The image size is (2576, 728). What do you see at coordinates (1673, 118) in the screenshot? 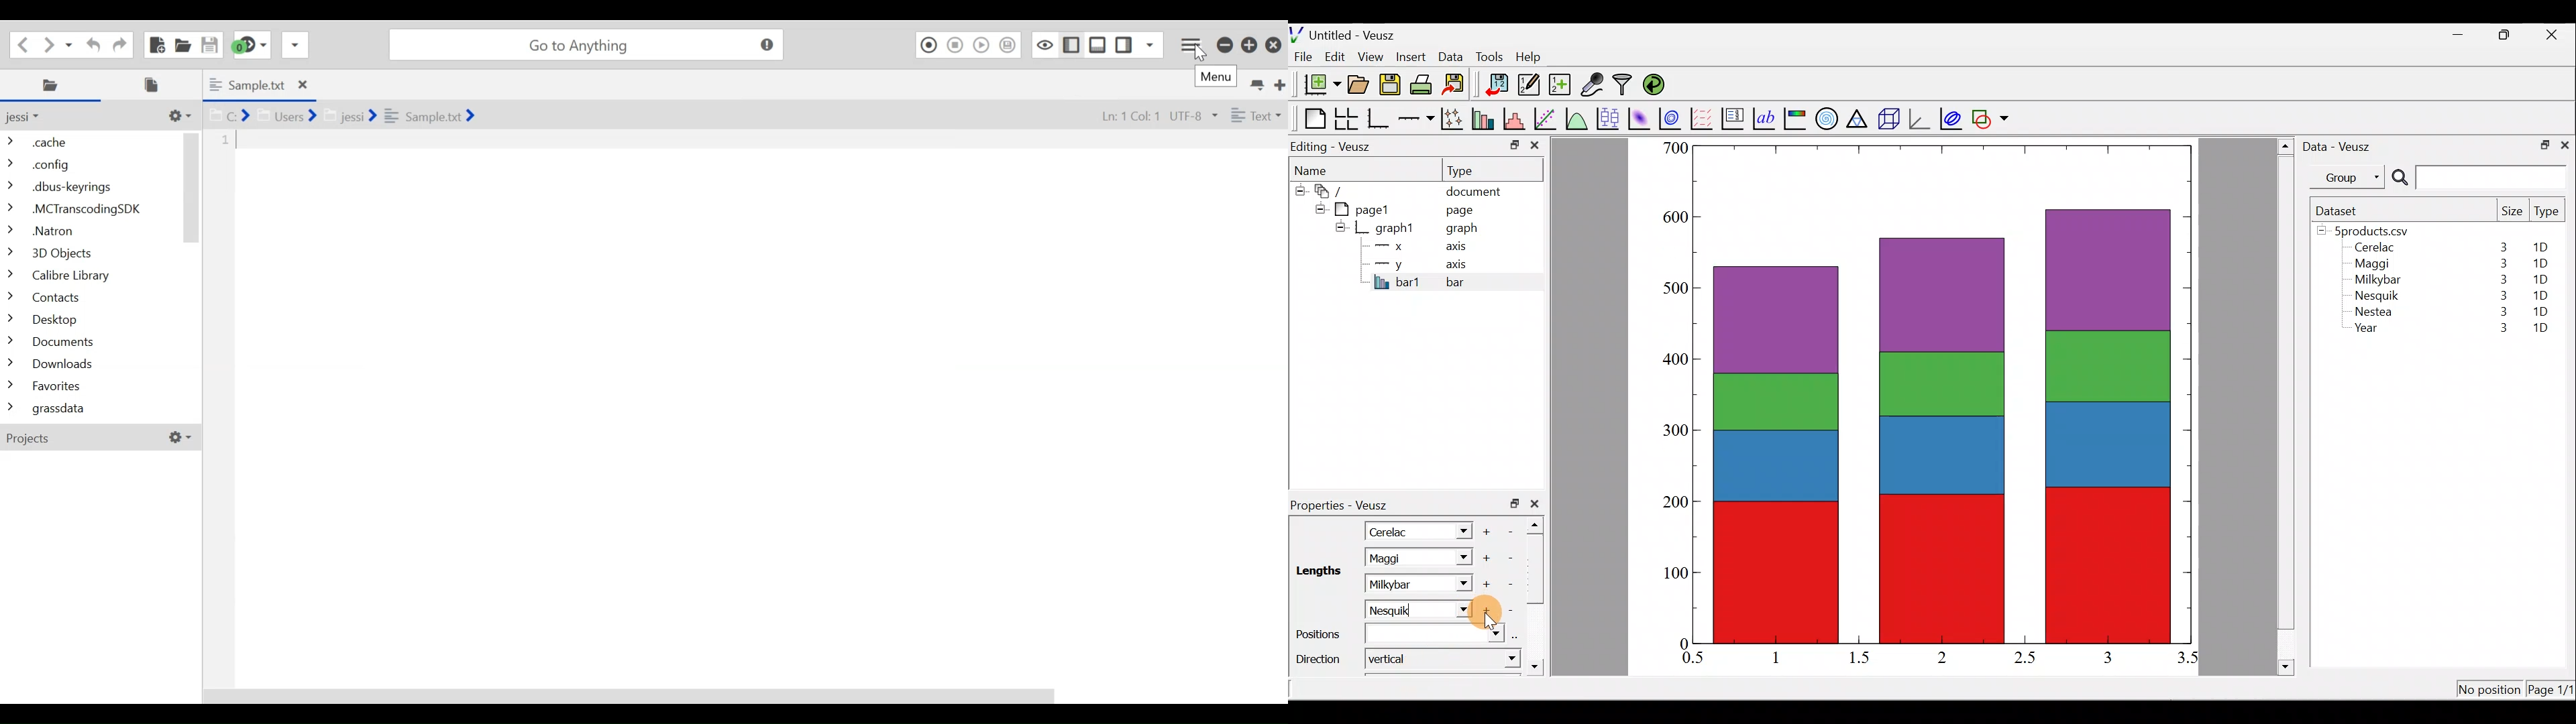
I see `Plot a 2d dataset as contours` at bounding box center [1673, 118].